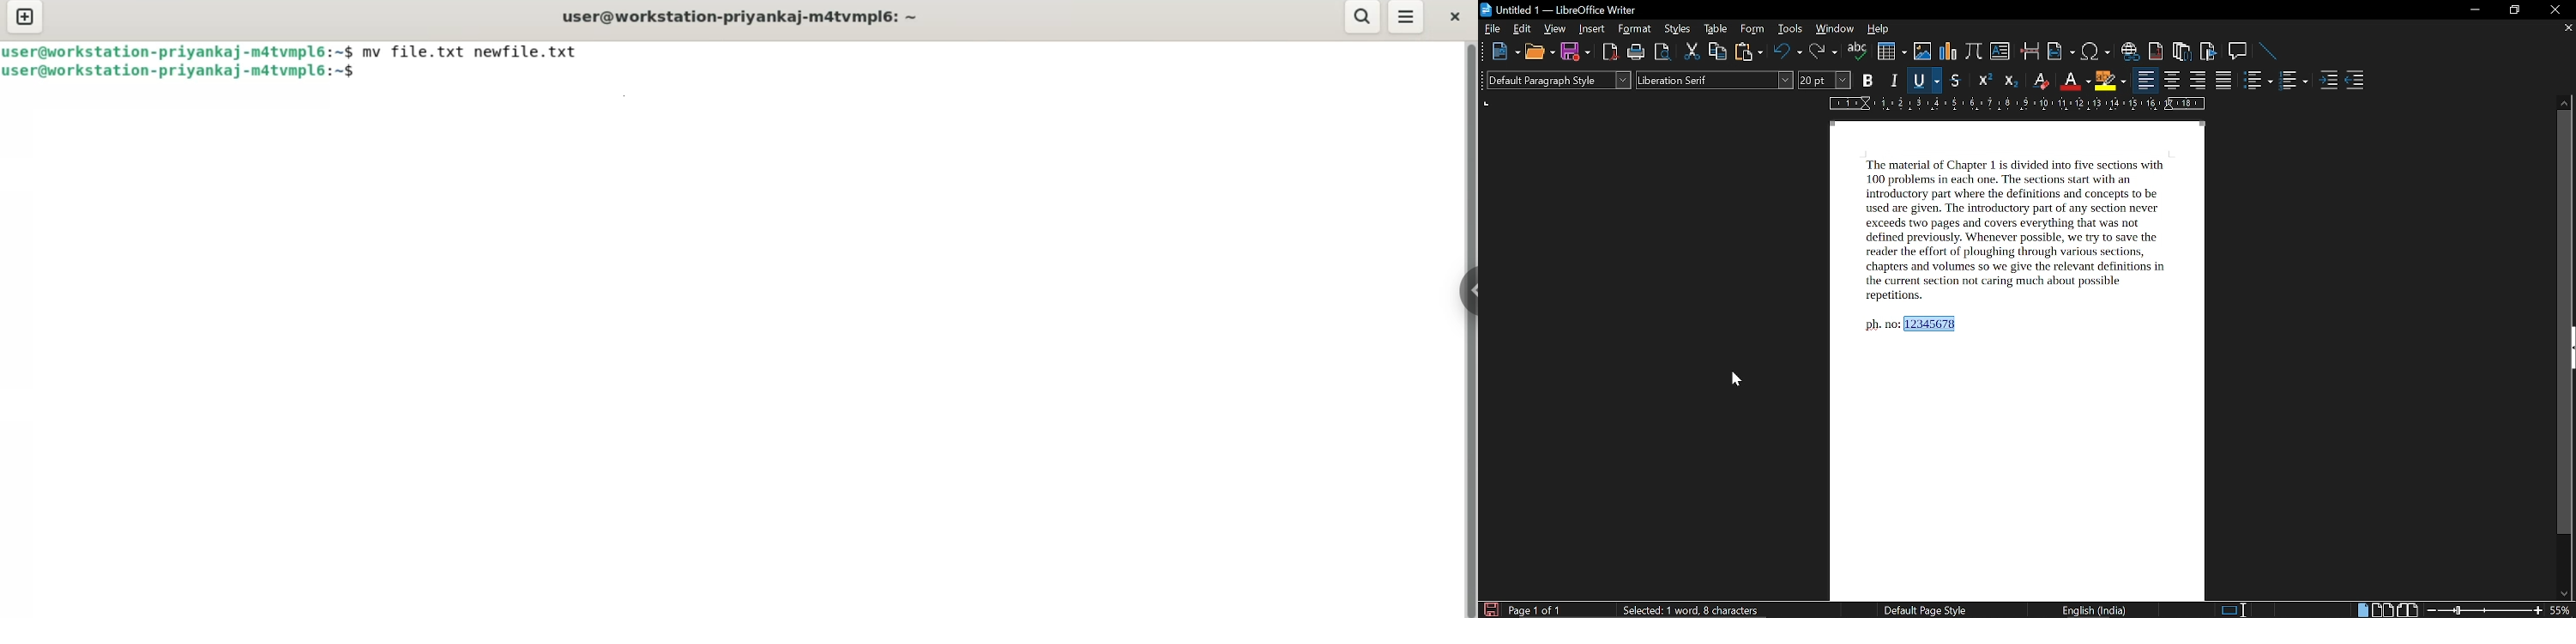 This screenshot has height=644, width=2576. I want to click on toggle unordered list, so click(2258, 82).